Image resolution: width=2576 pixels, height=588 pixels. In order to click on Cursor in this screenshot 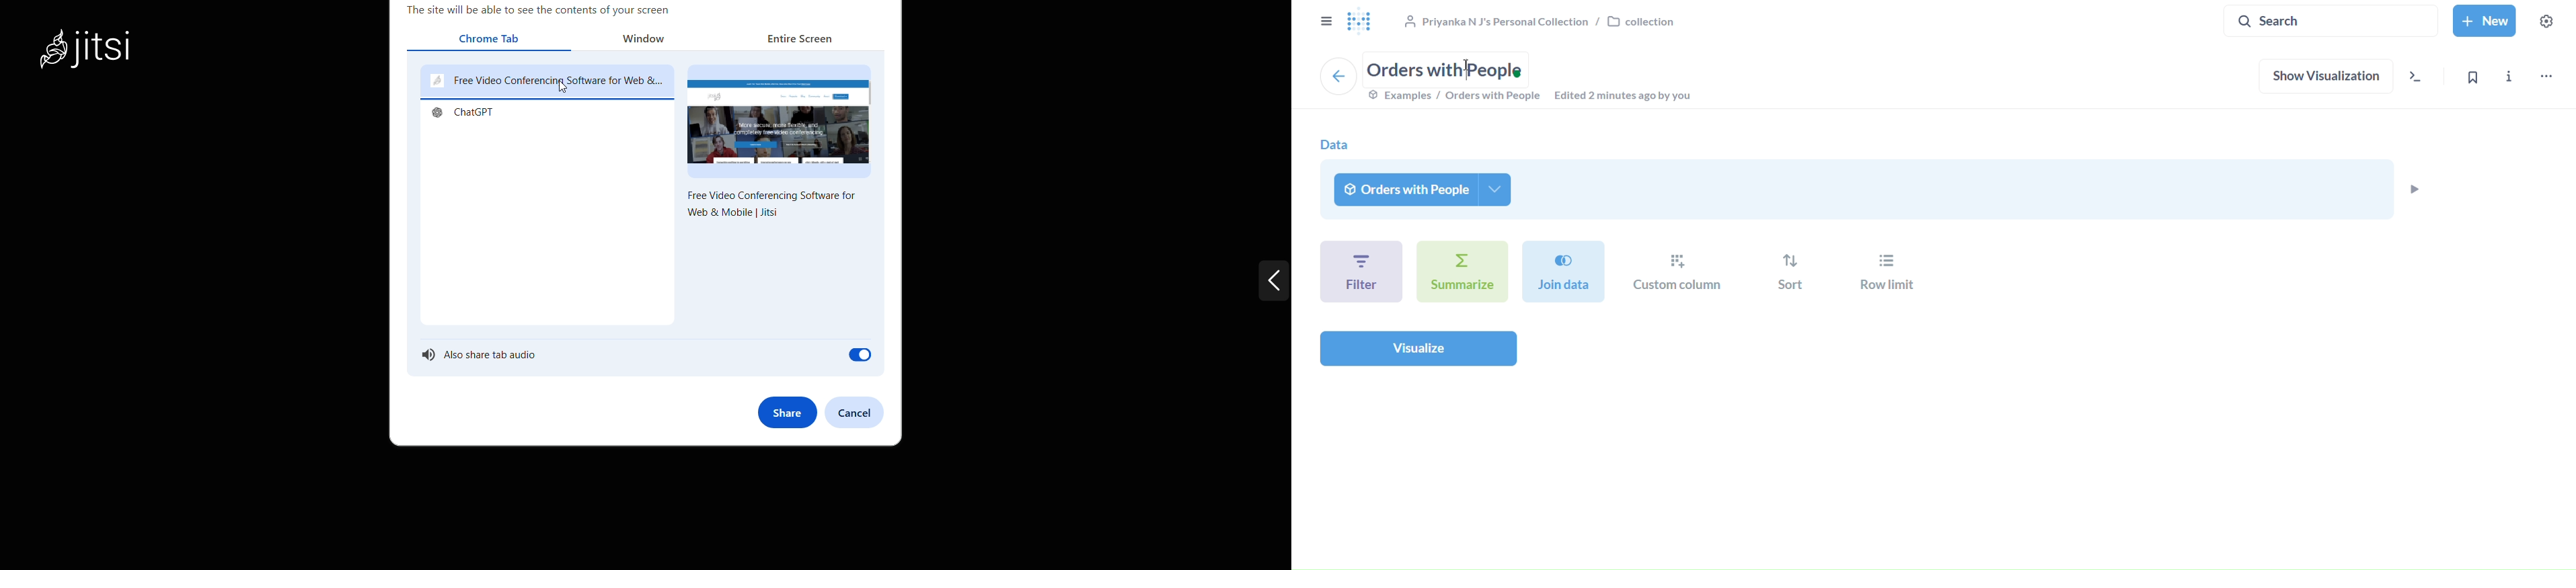, I will do `click(1468, 65)`.